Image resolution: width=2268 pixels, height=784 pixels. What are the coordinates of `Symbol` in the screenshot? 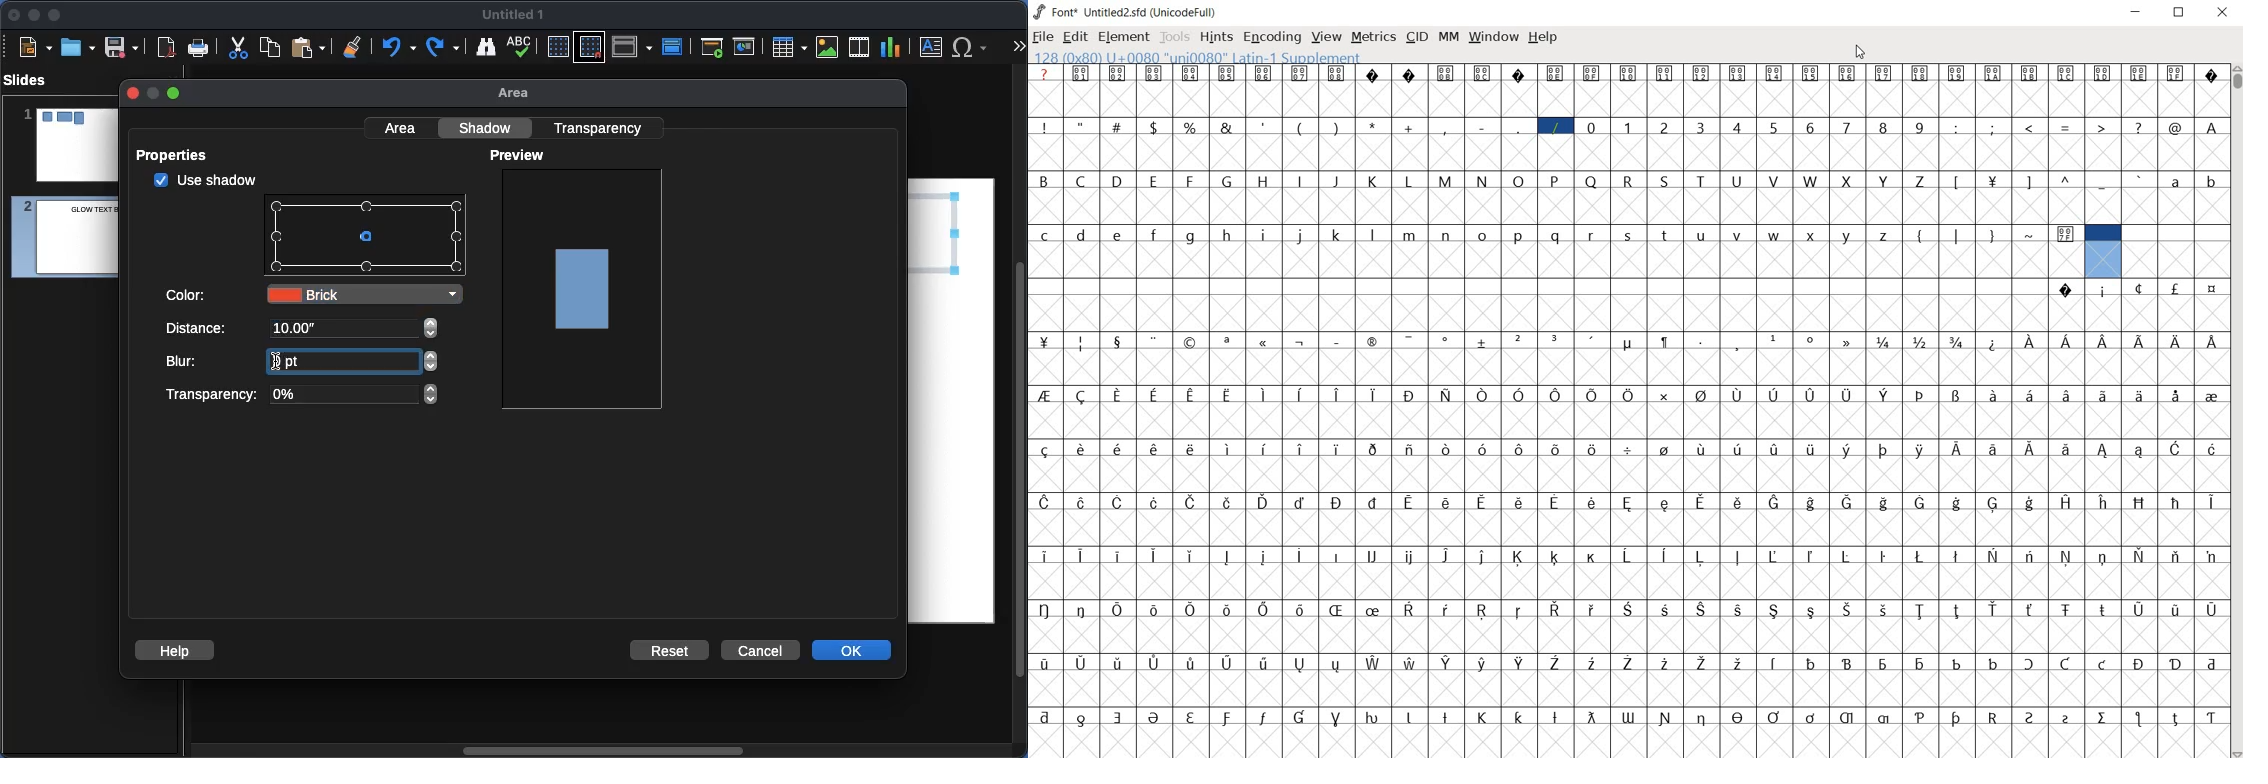 It's located at (1884, 501).